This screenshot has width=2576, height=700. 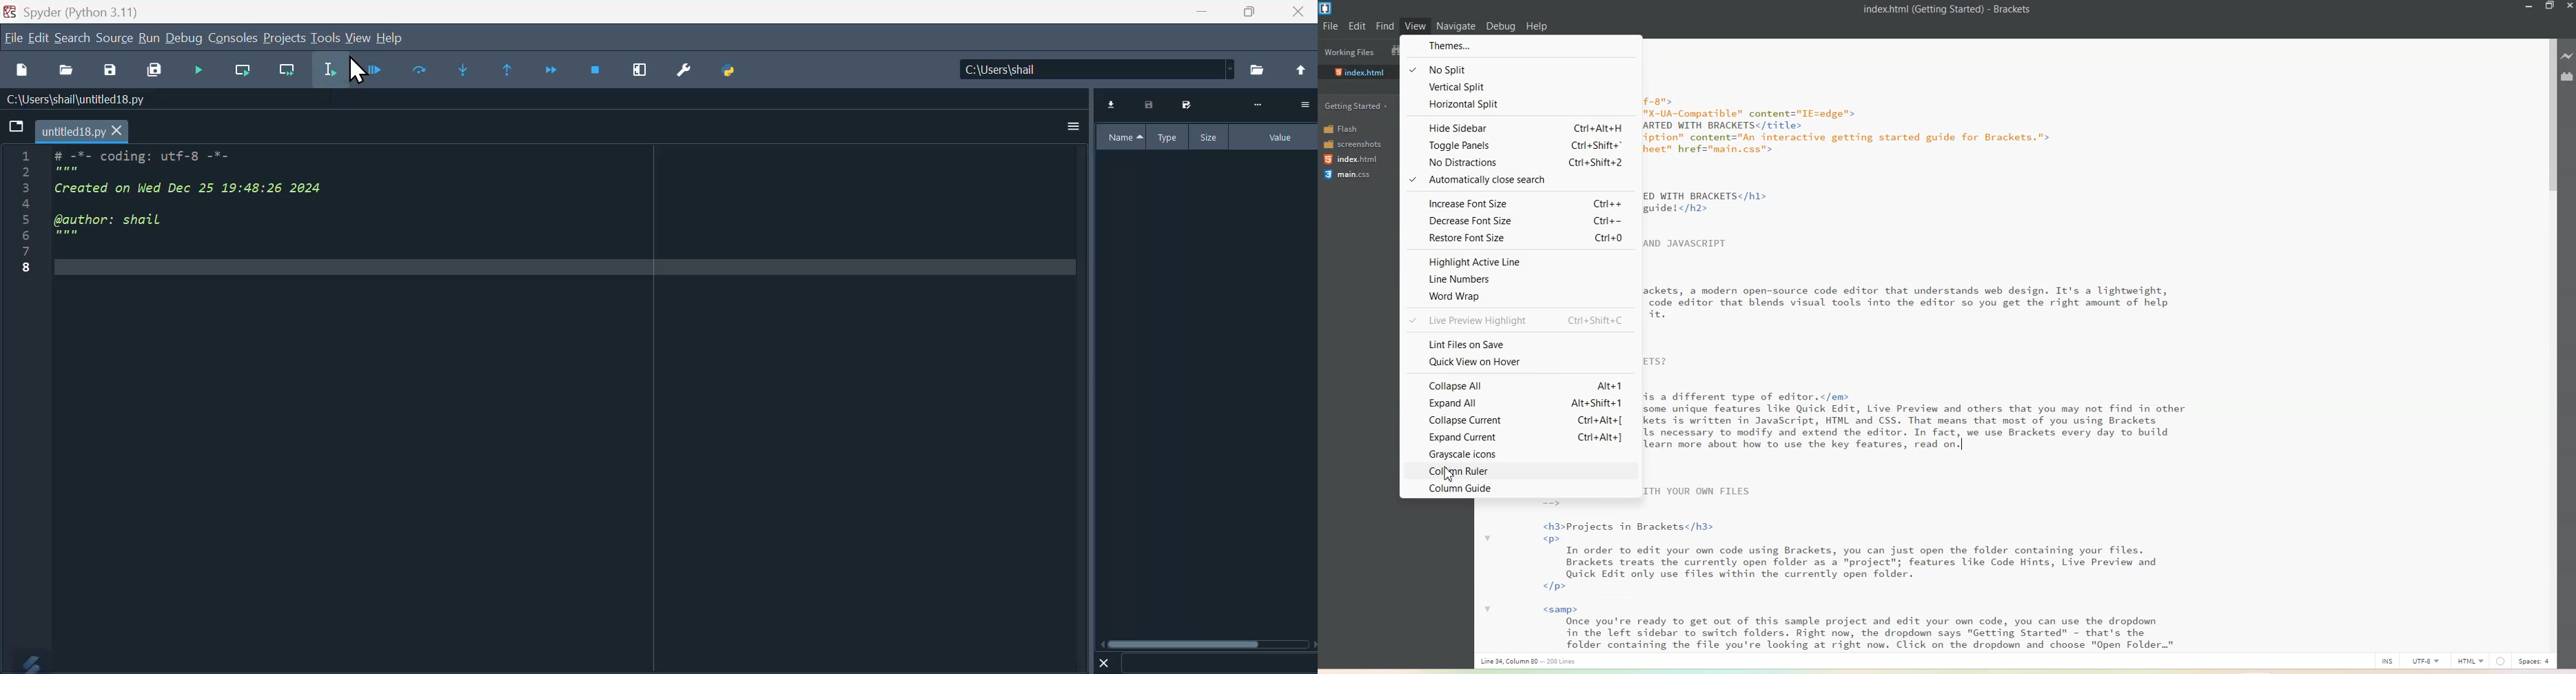 What do you see at coordinates (1520, 419) in the screenshot?
I see `Collapse Current` at bounding box center [1520, 419].